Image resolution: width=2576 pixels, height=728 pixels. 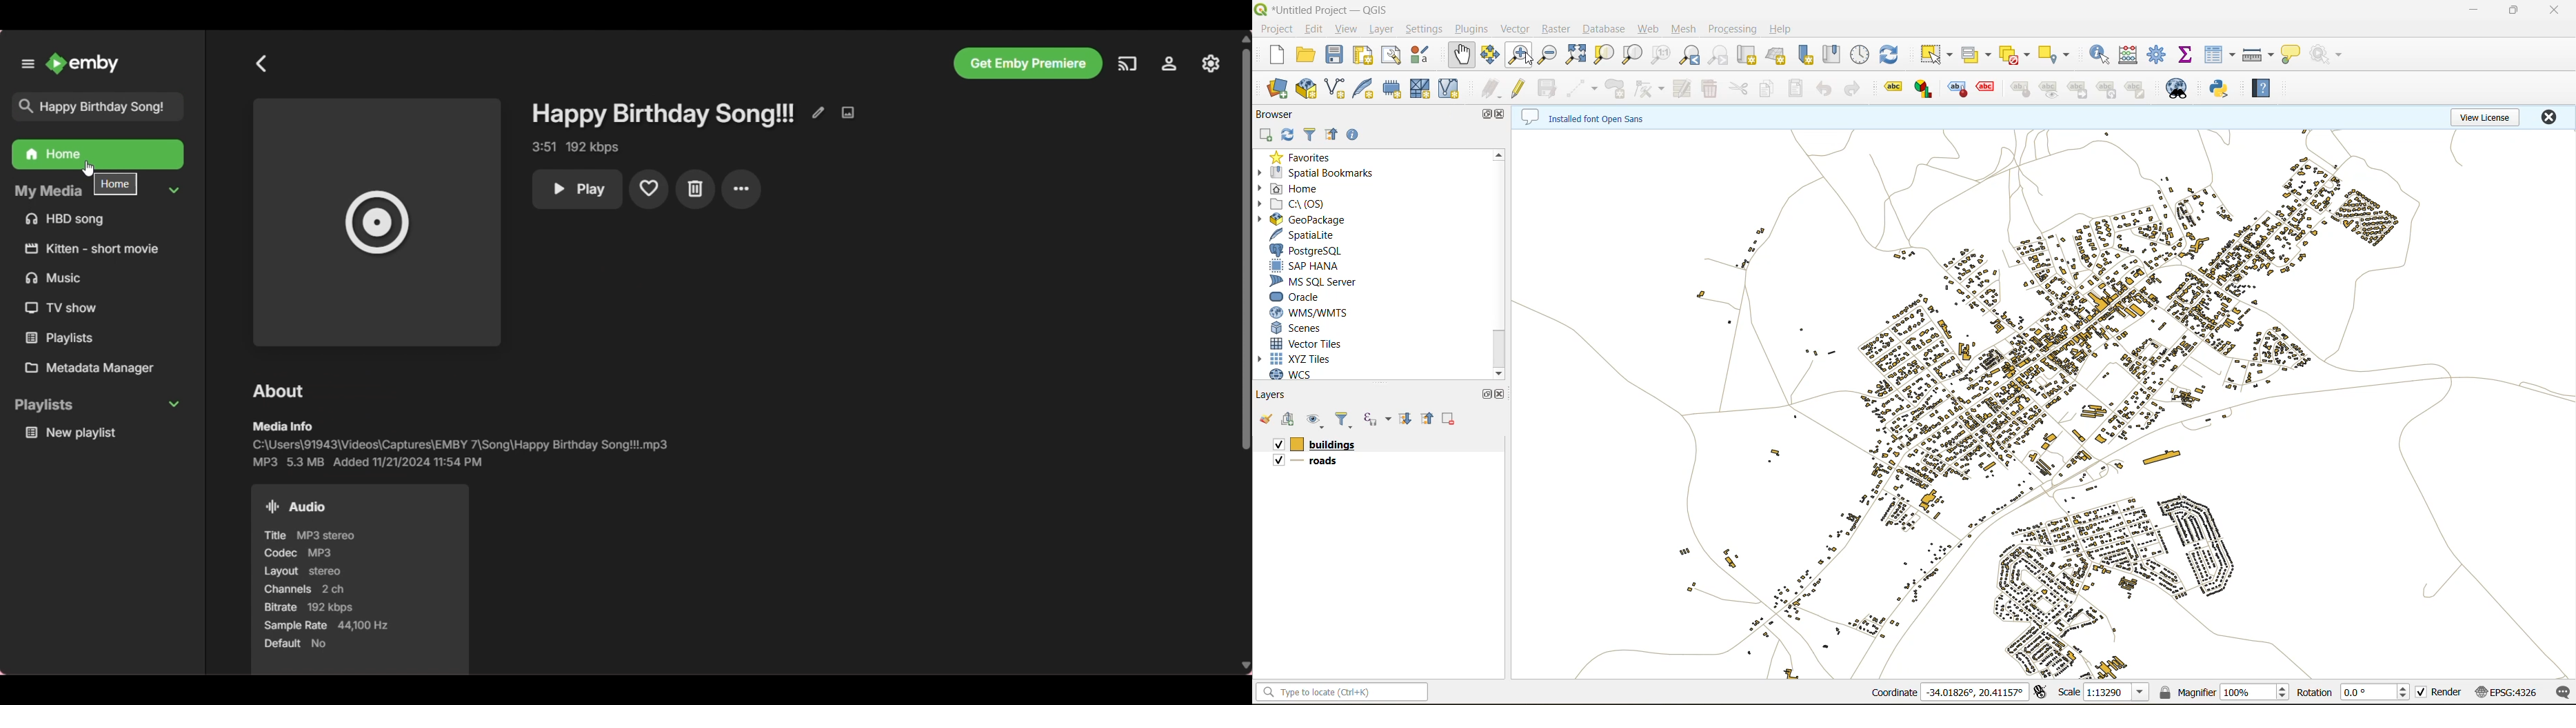 I want to click on help, so click(x=2261, y=88).